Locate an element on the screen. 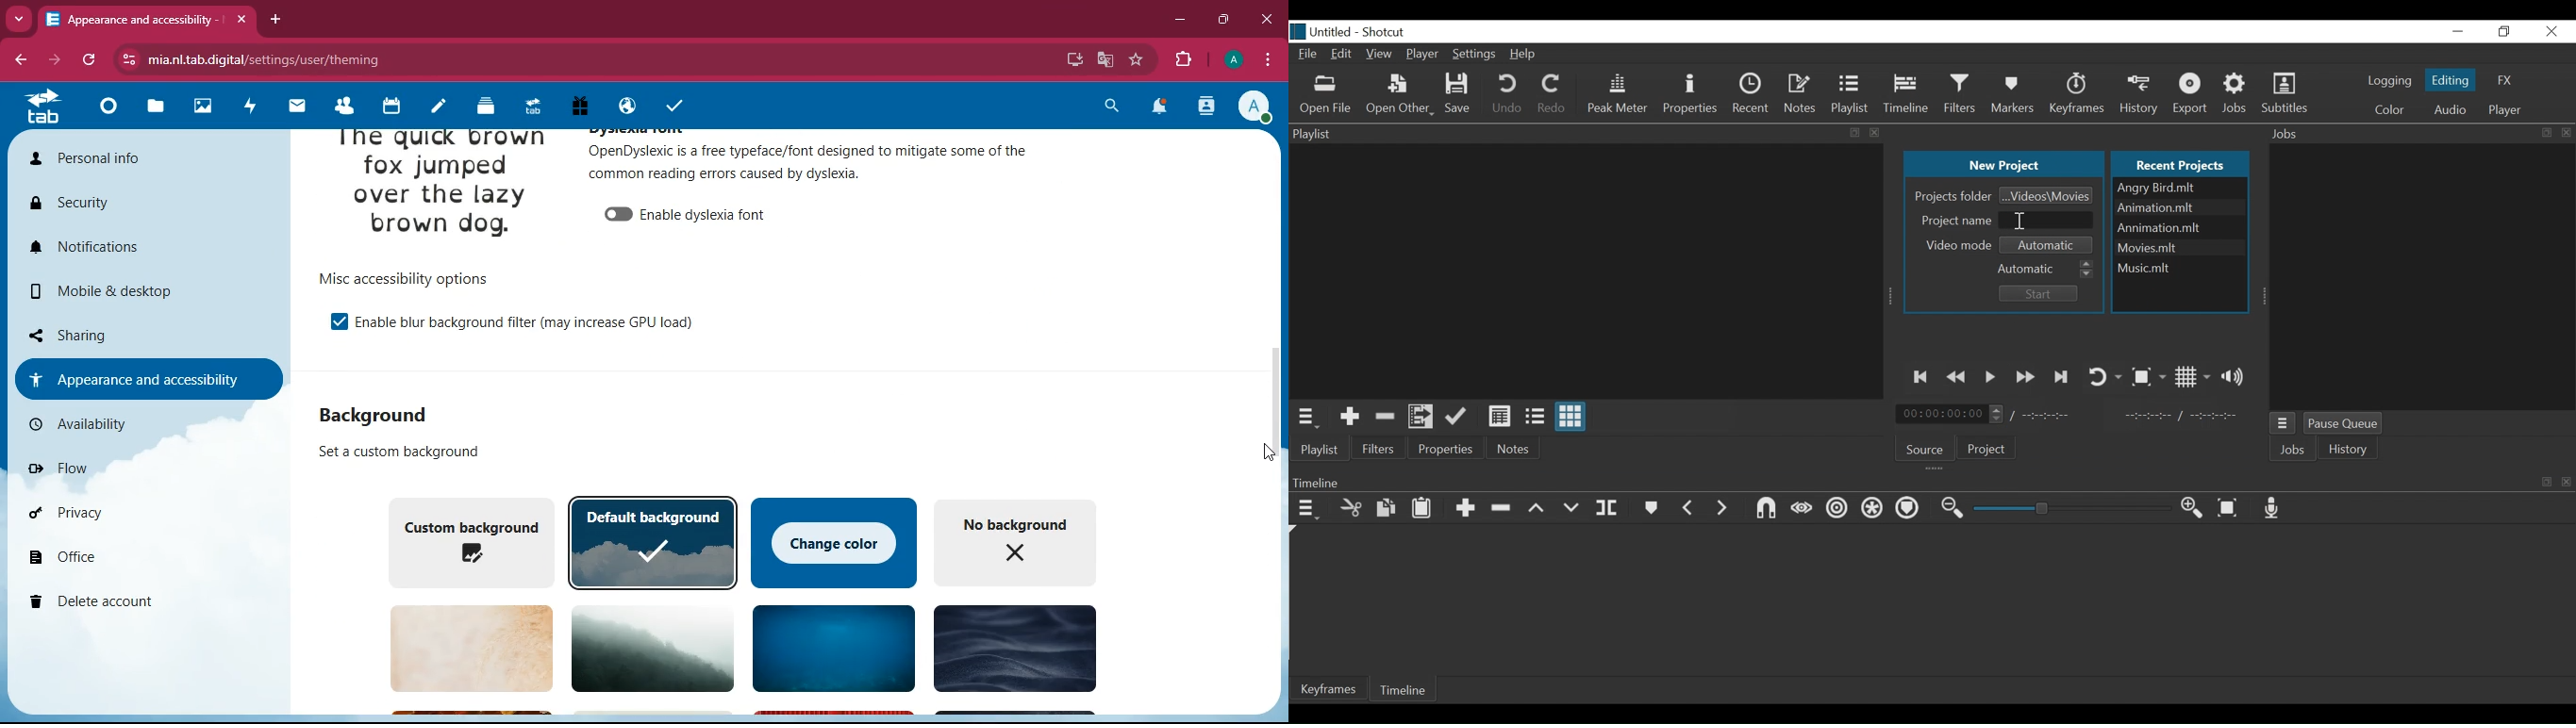 This screenshot has height=728, width=2576. personal info is located at coordinates (144, 163).